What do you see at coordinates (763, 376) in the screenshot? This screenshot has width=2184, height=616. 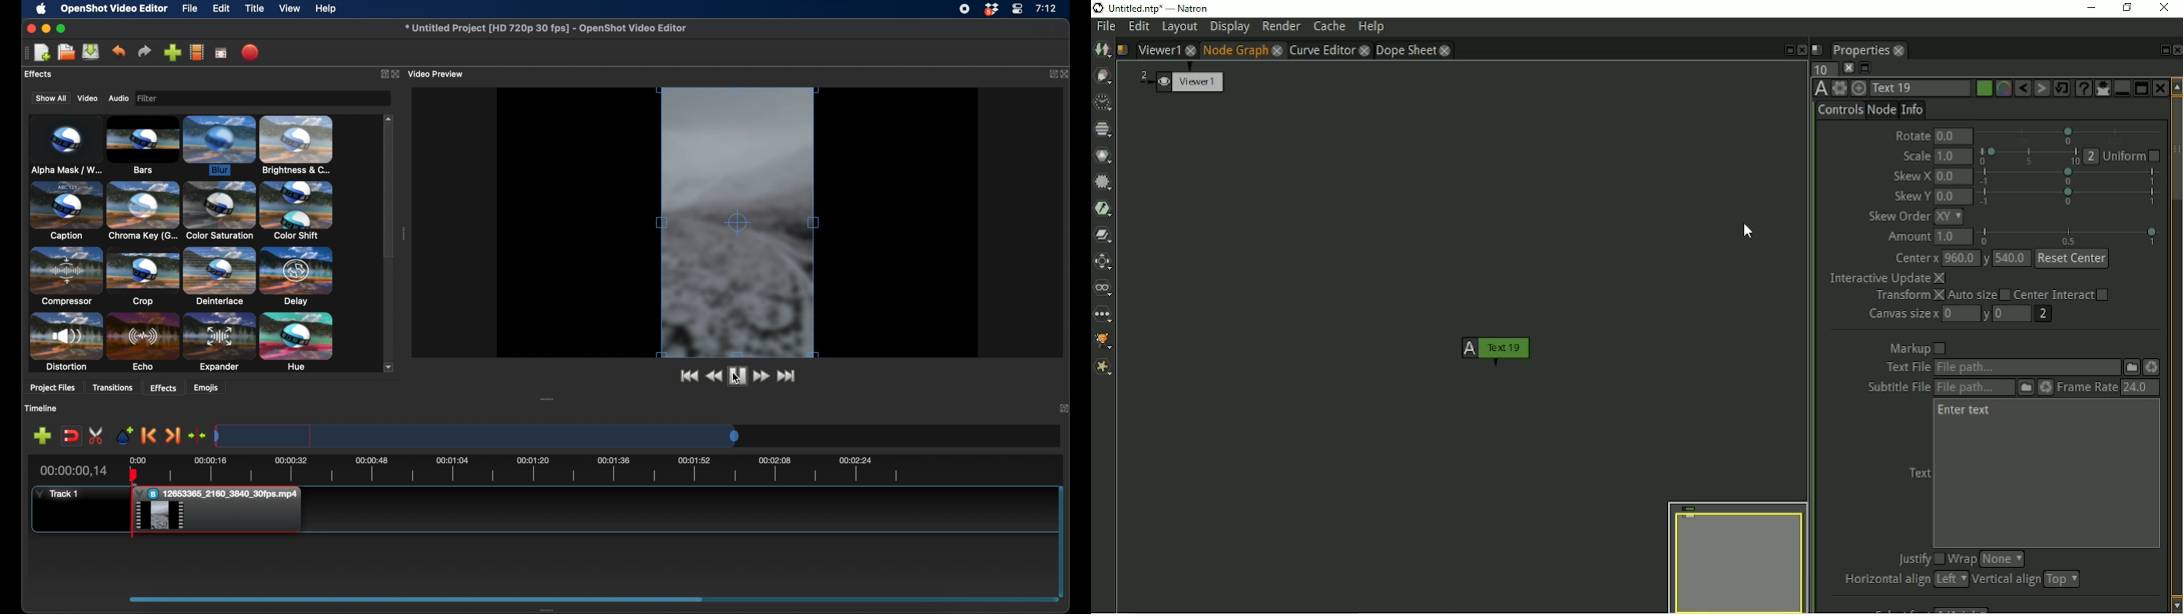 I see `fast forward` at bounding box center [763, 376].